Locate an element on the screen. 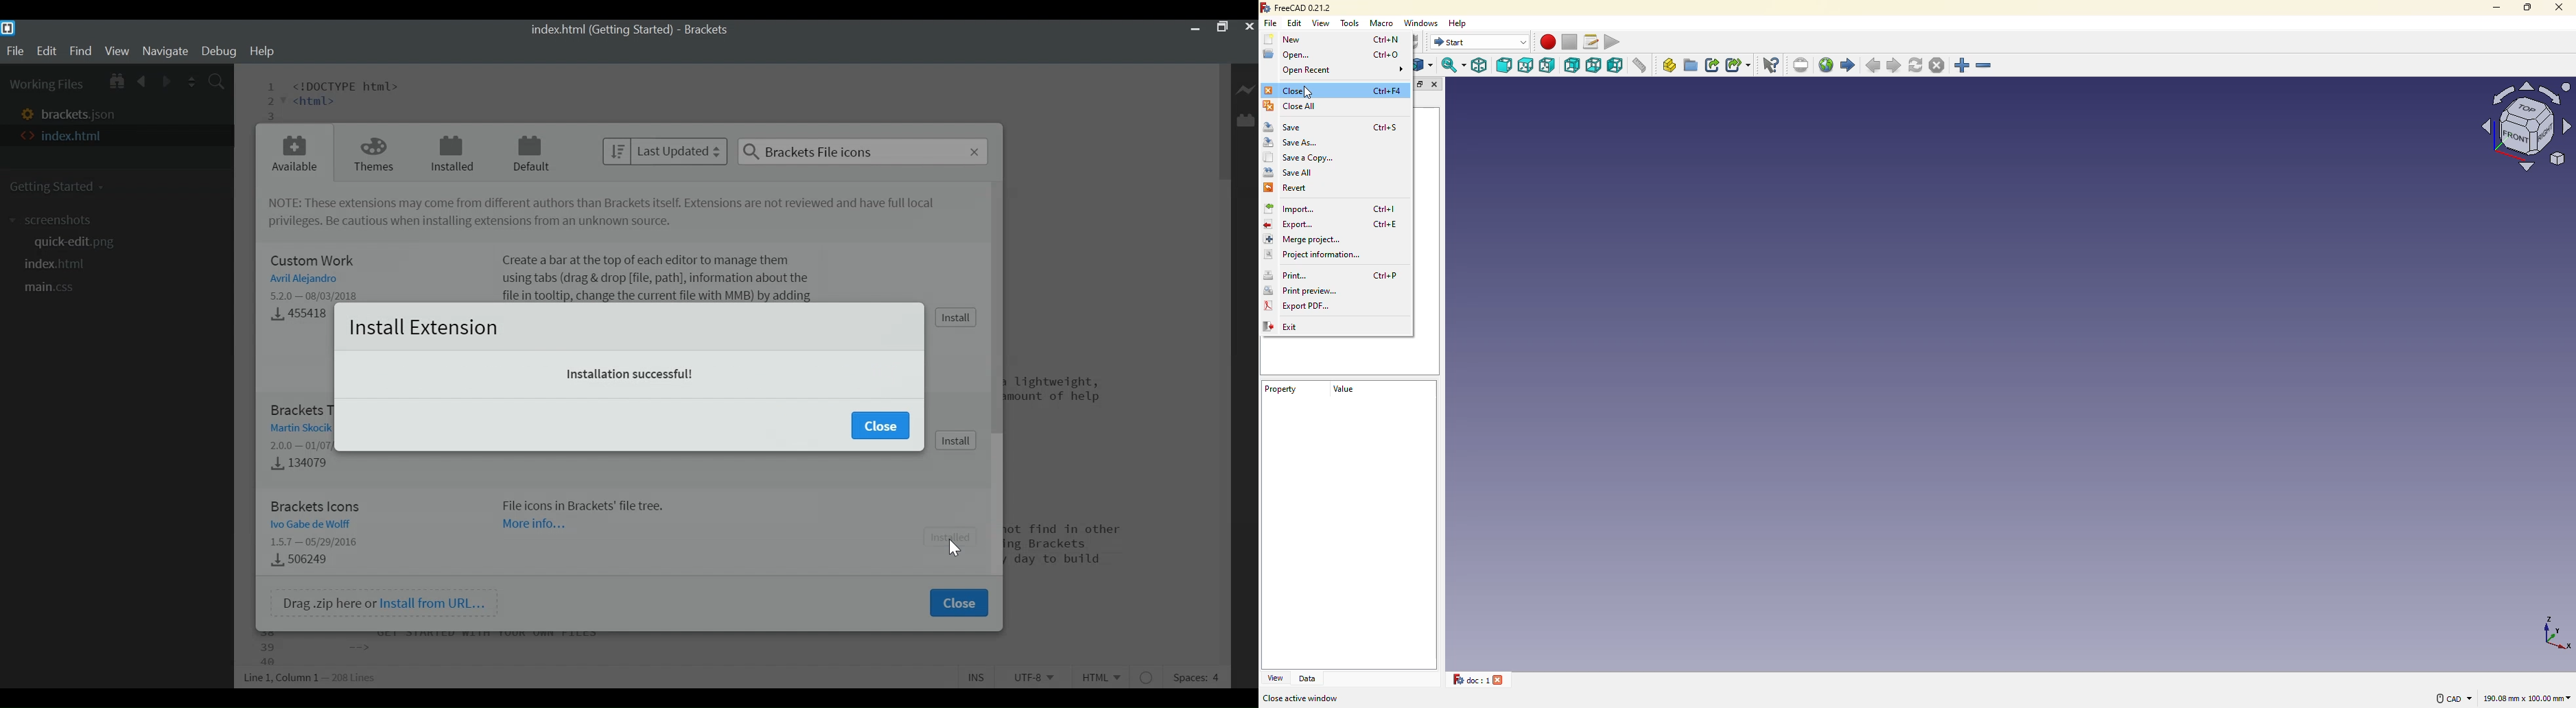  co-ordinates is located at coordinates (2546, 632).